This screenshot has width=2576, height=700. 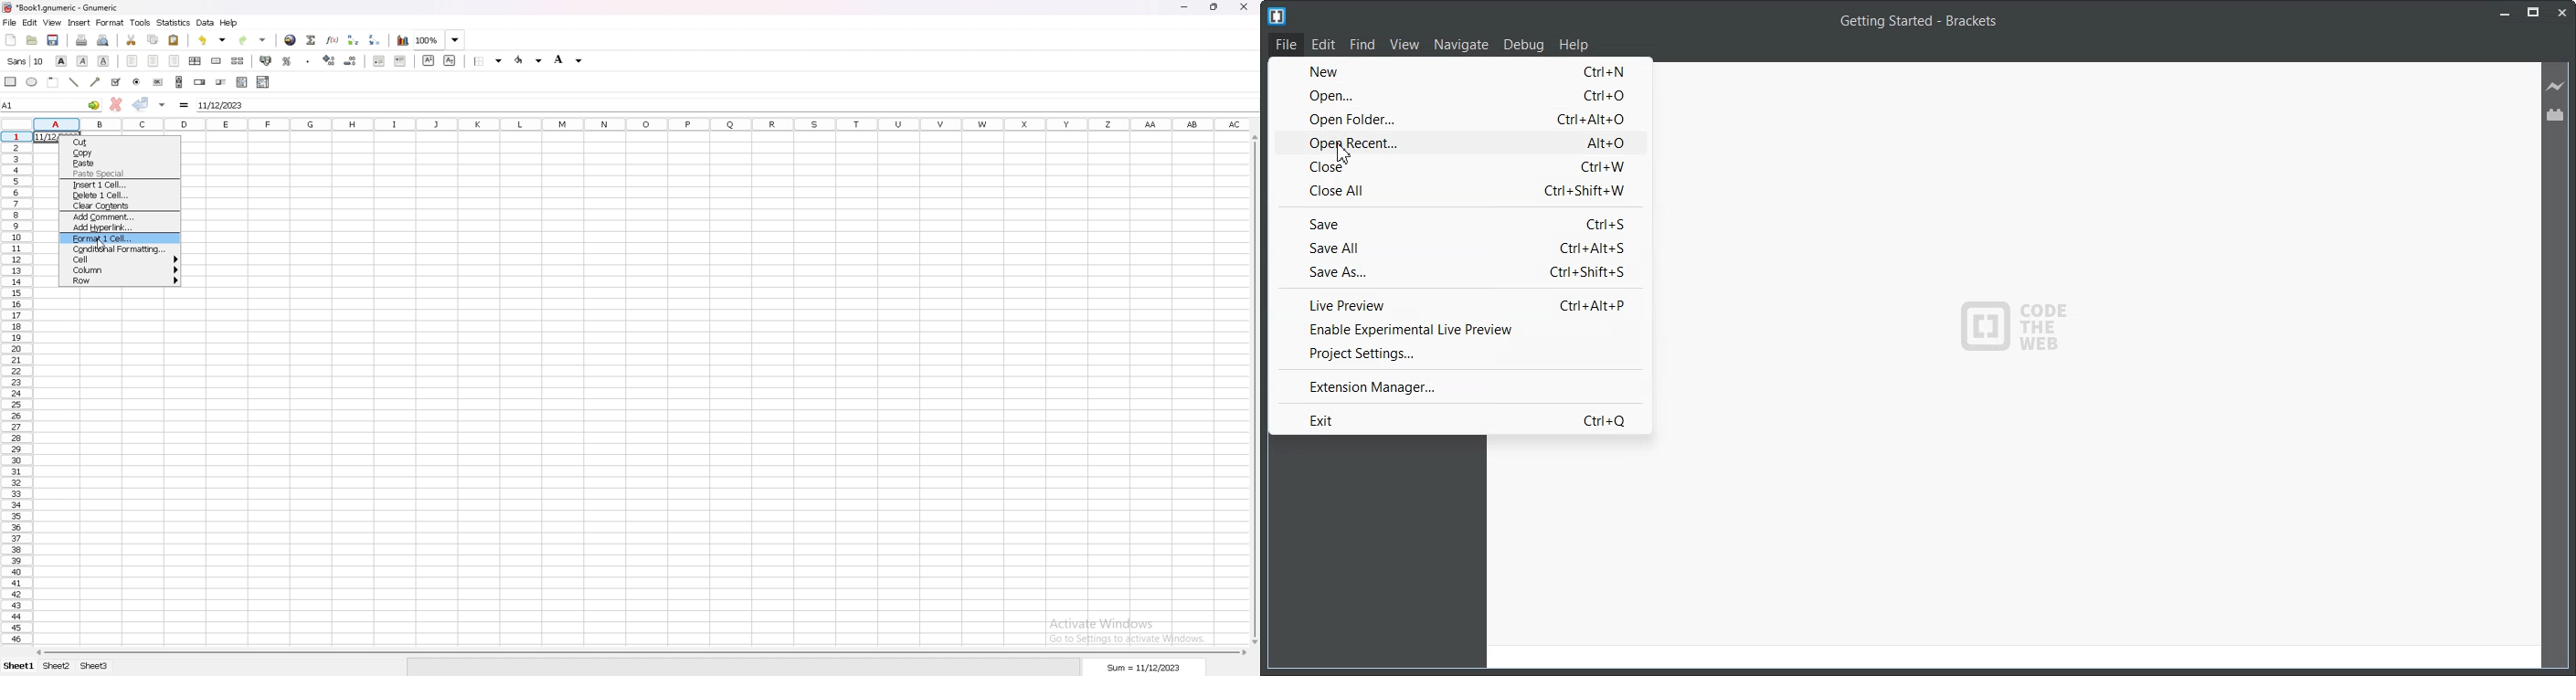 What do you see at coordinates (120, 259) in the screenshot?
I see `cell` at bounding box center [120, 259].